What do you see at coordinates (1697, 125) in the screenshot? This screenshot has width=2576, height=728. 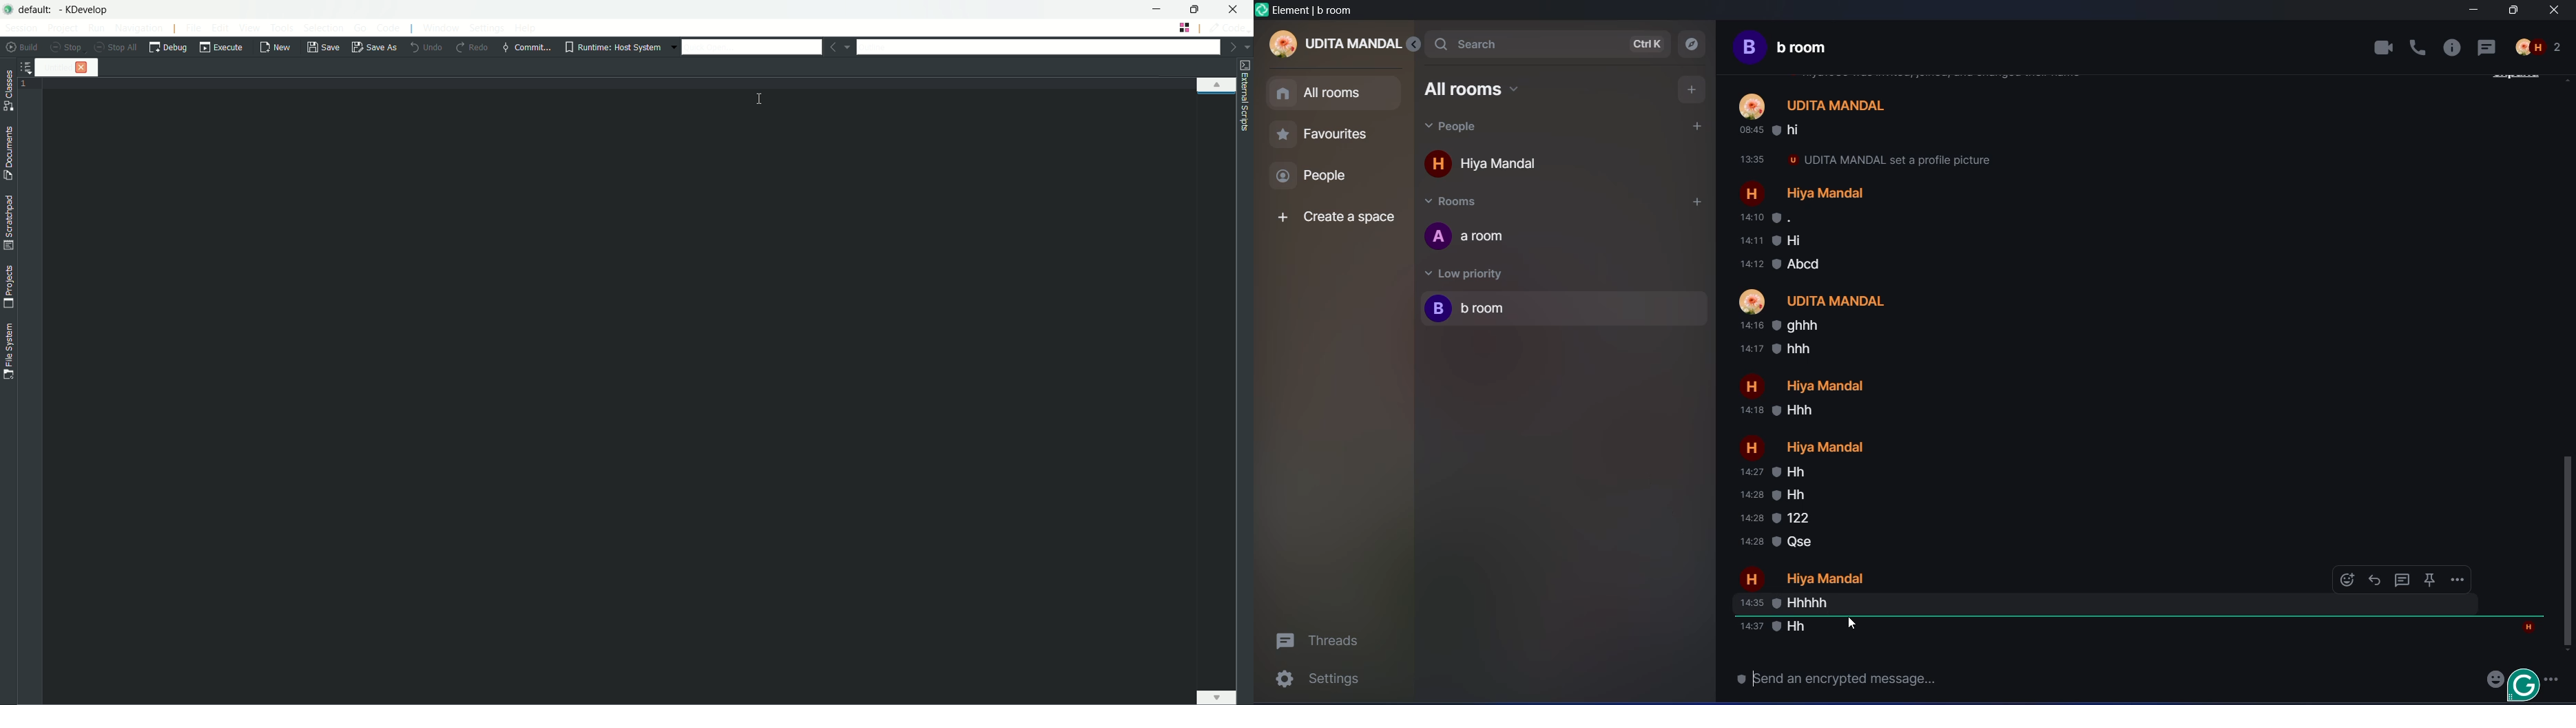 I see `add people` at bounding box center [1697, 125].